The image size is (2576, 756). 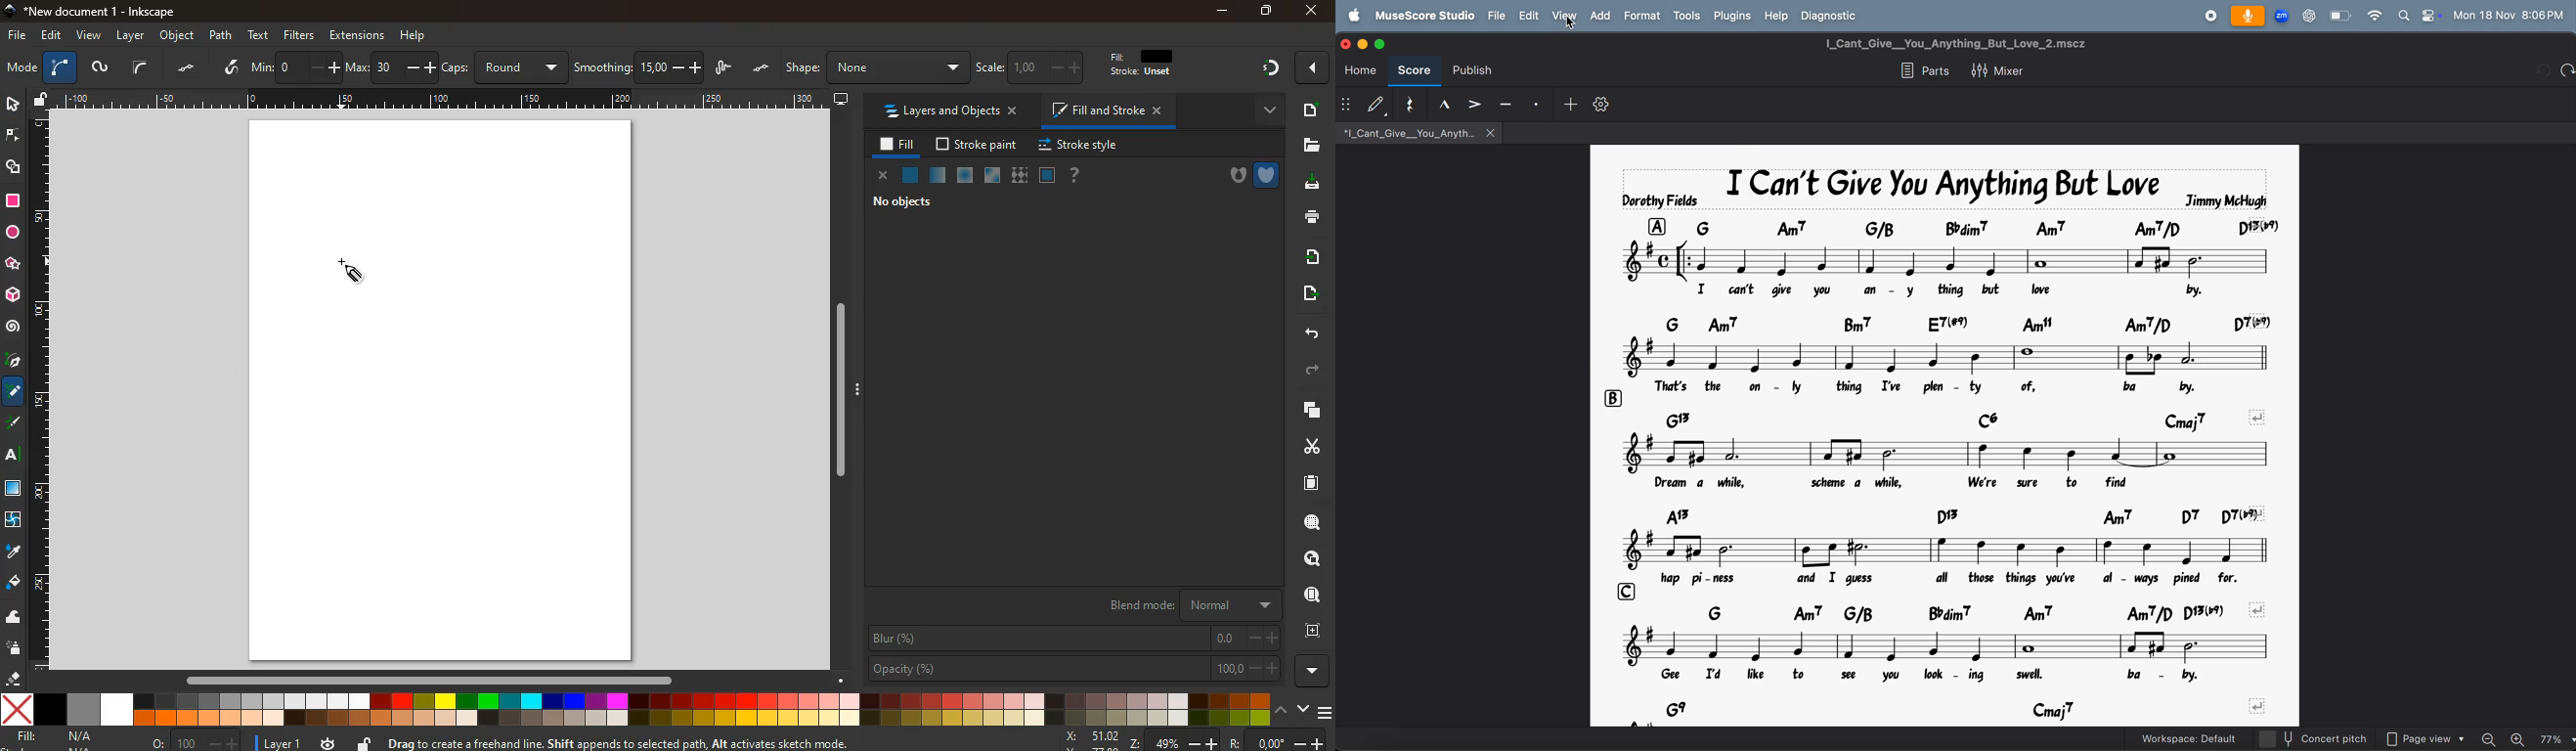 I want to click on edit, so click(x=1077, y=66).